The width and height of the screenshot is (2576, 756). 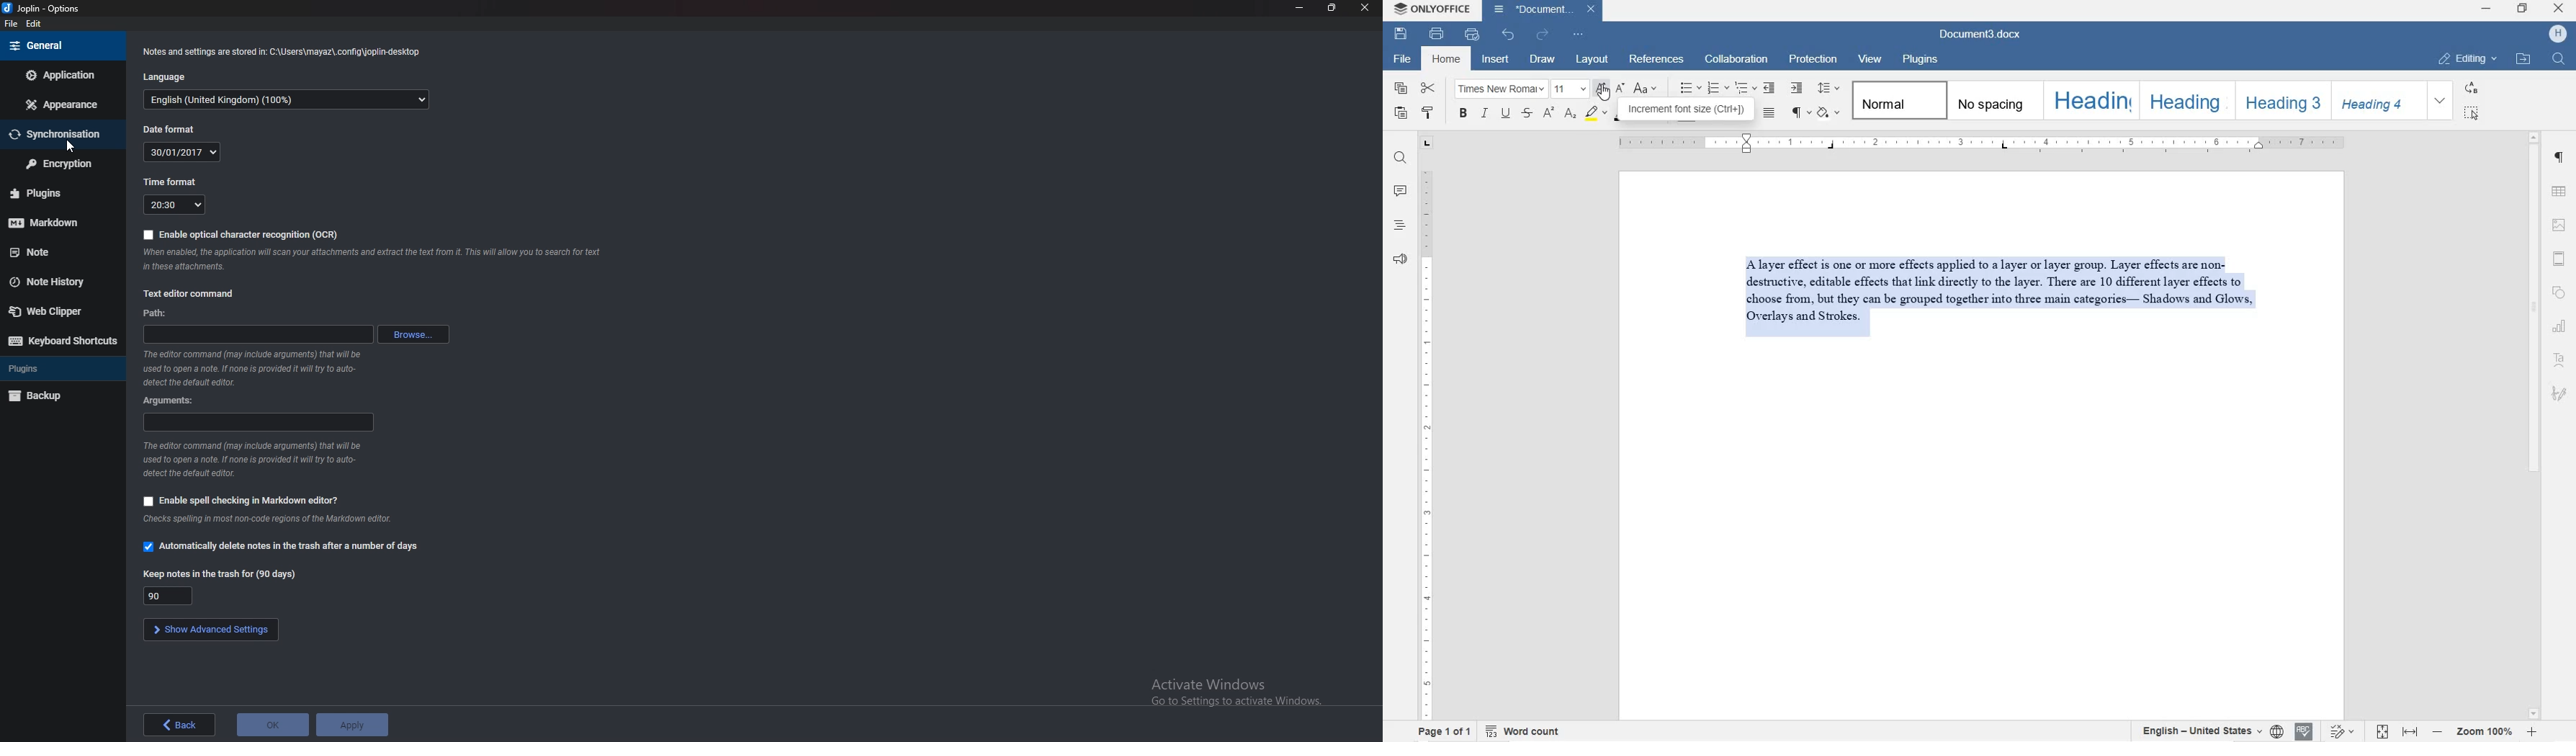 I want to click on file, so click(x=9, y=23).